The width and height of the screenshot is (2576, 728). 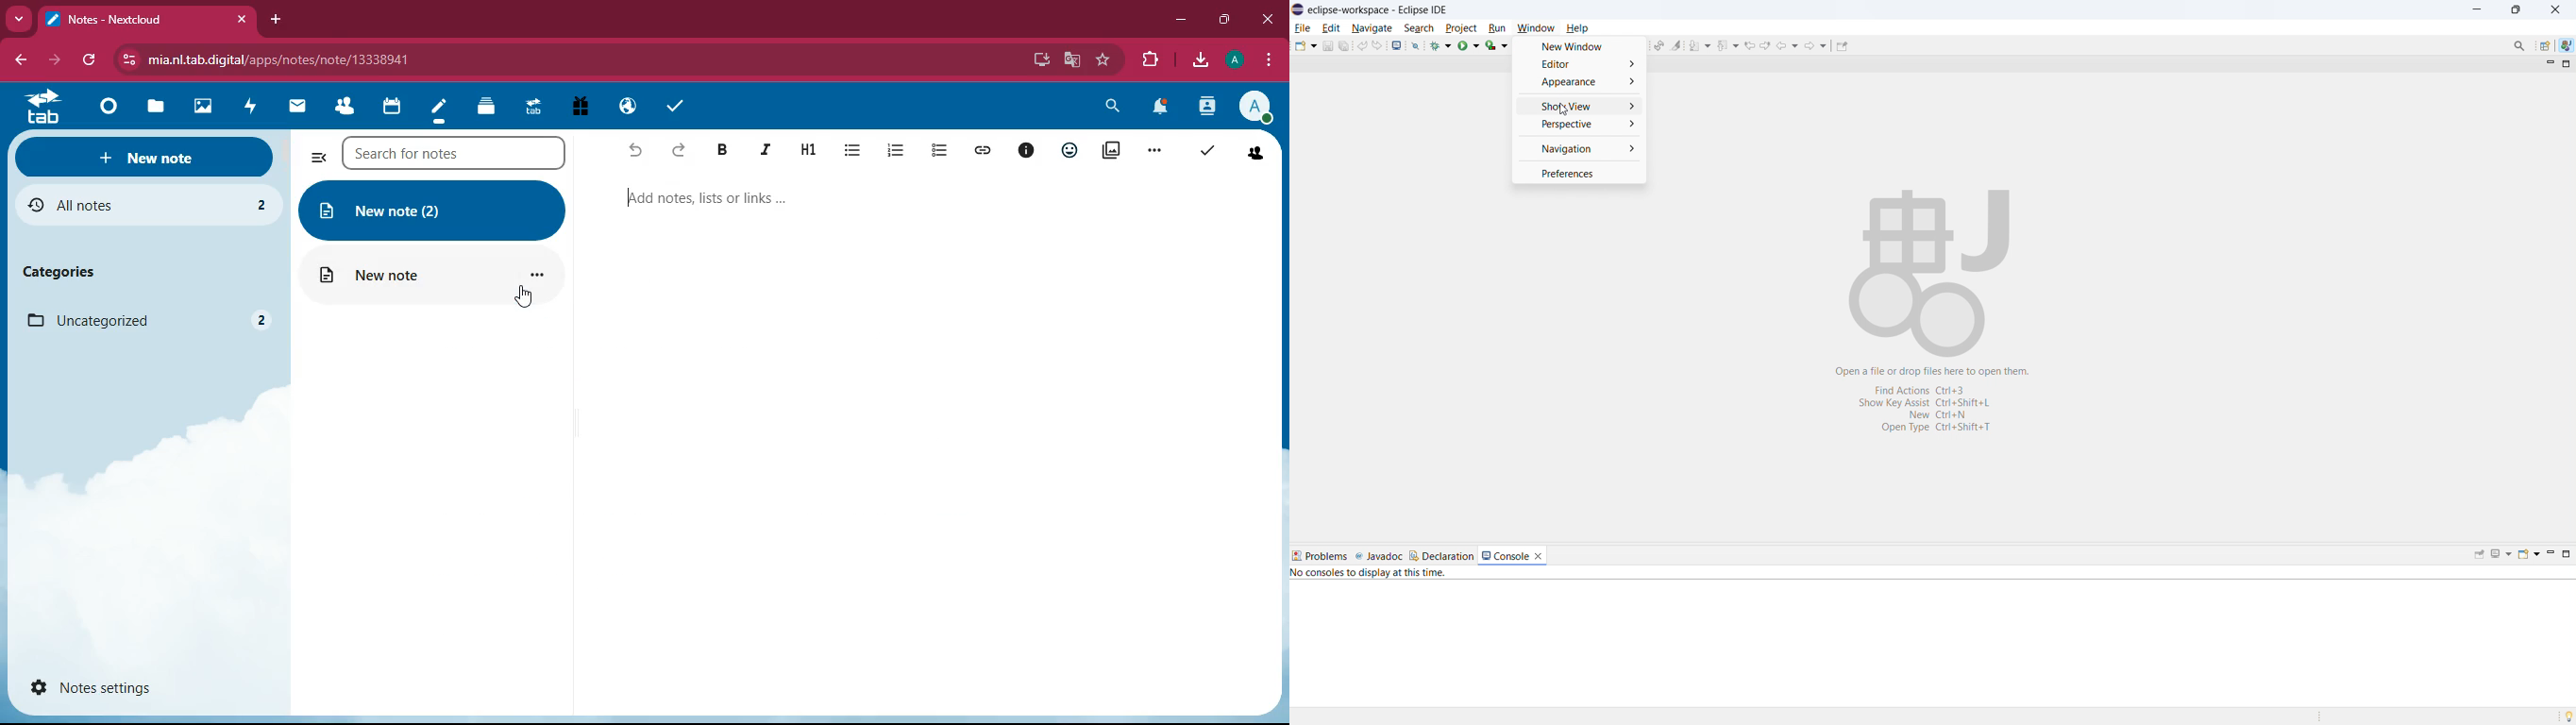 What do you see at coordinates (244, 20) in the screenshot?
I see `close` at bounding box center [244, 20].